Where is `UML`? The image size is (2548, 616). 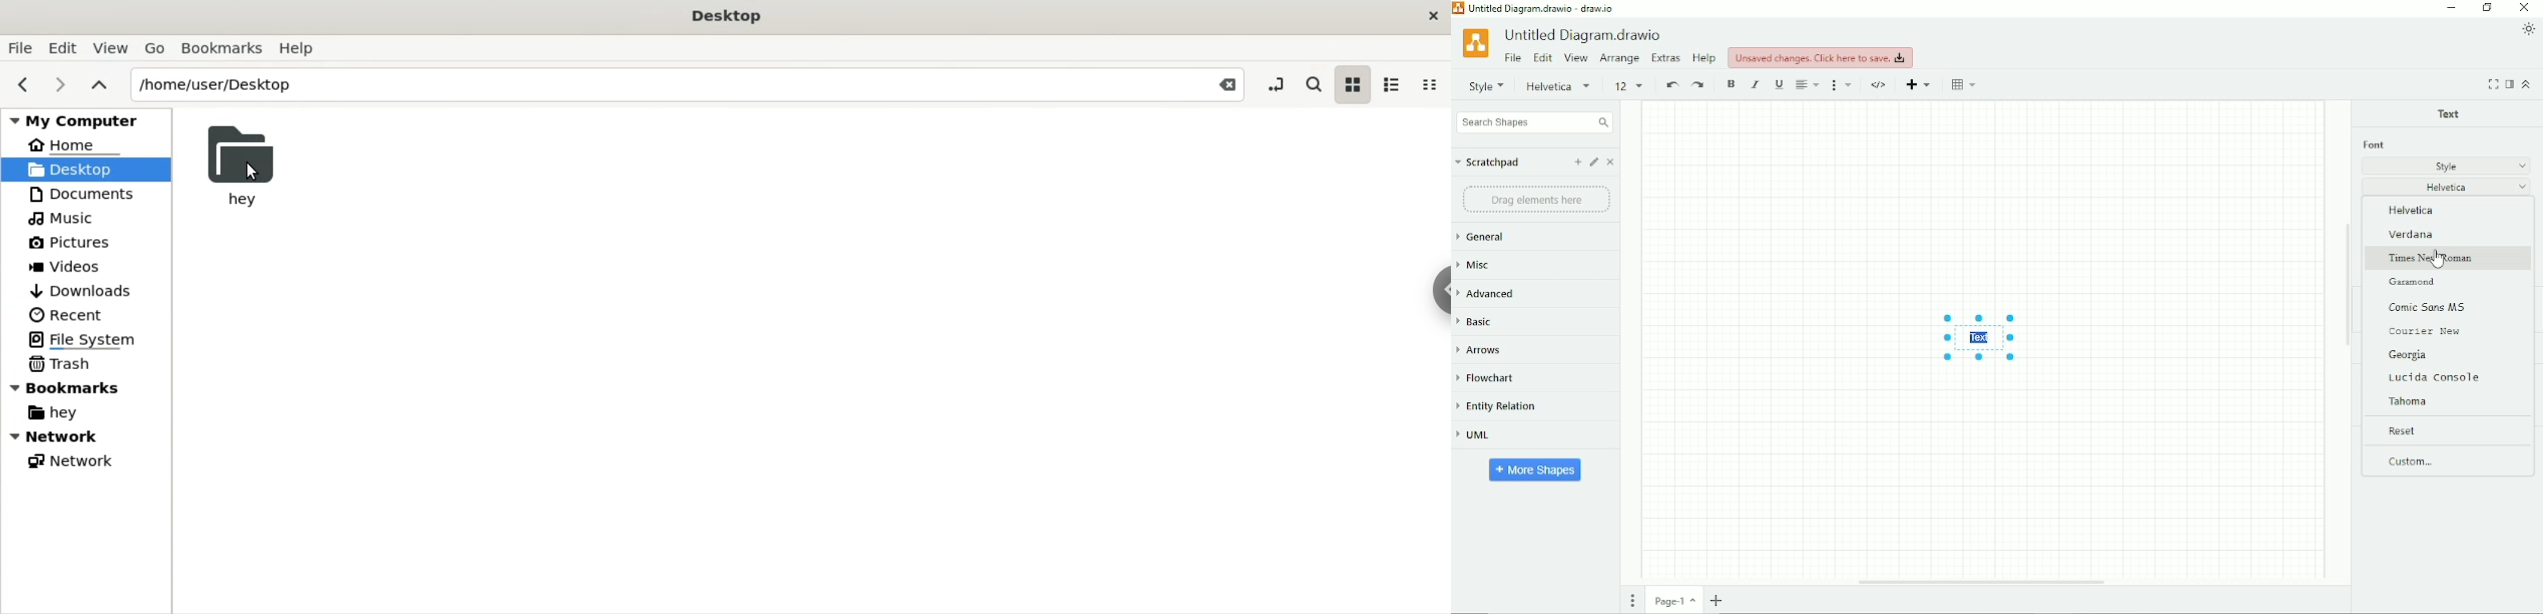
UML is located at coordinates (1476, 435).